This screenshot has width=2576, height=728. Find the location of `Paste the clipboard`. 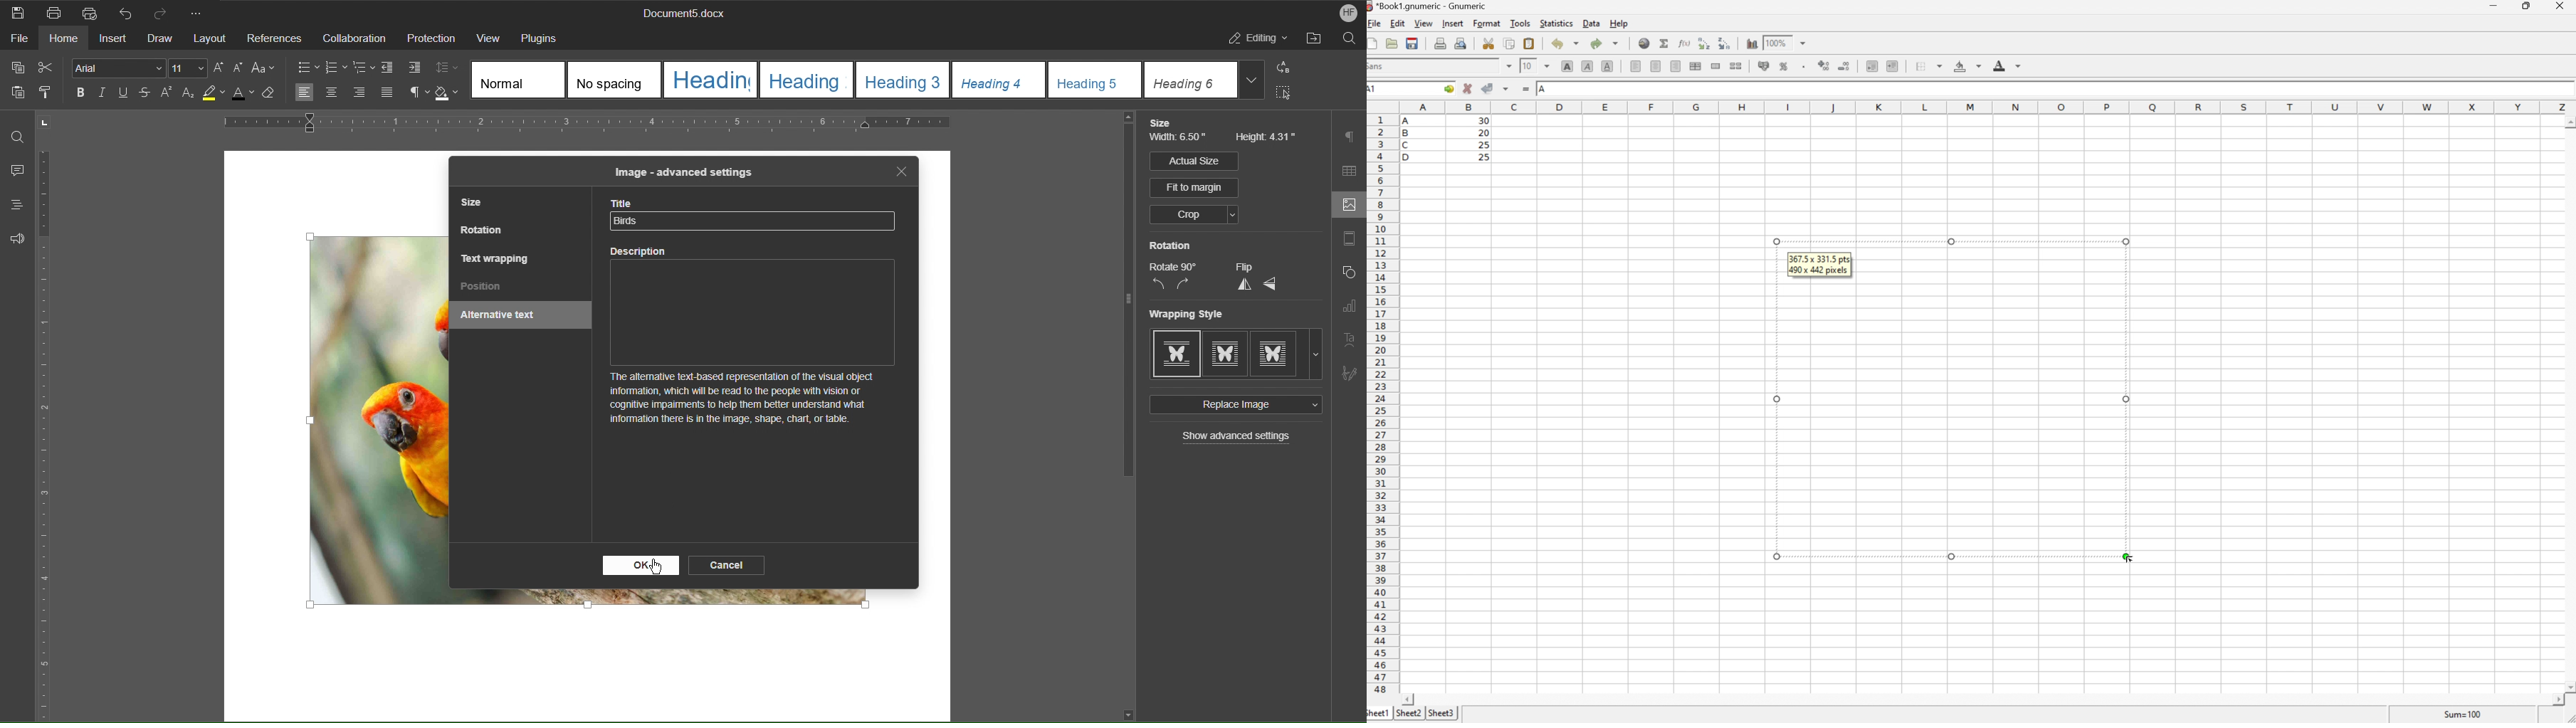

Paste the clipboard is located at coordinates (1529, 43).